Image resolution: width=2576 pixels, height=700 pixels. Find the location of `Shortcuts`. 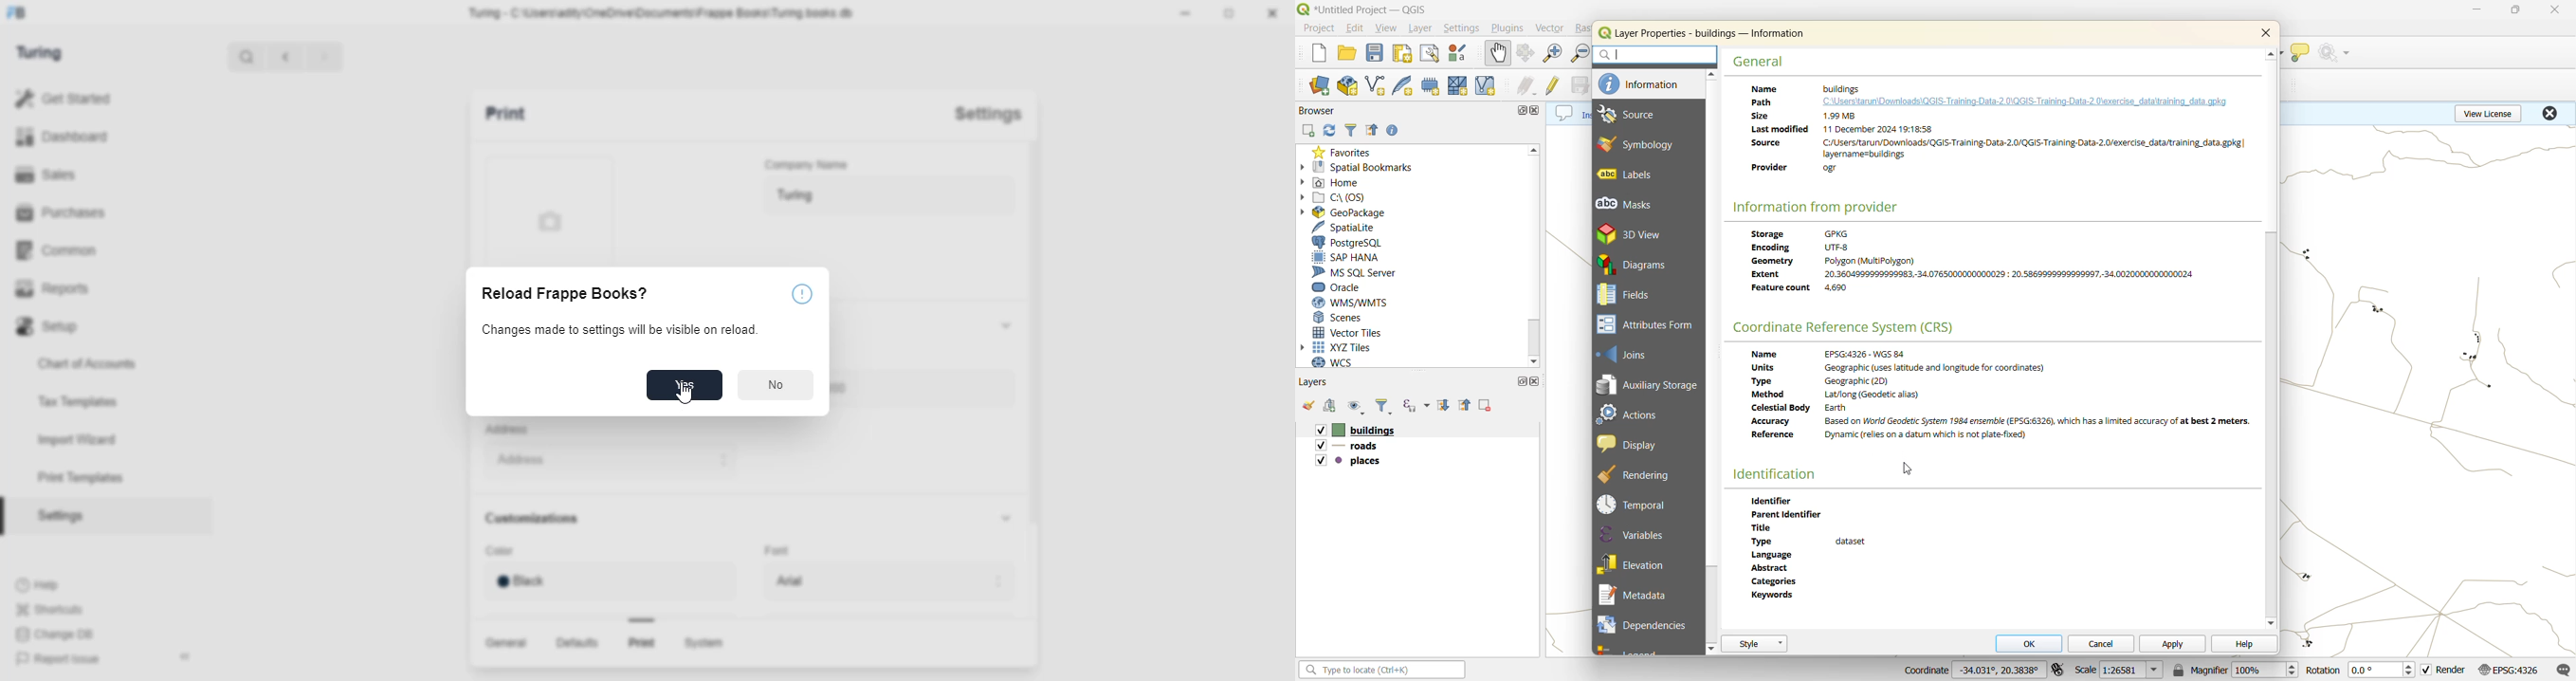

Shortcuts is located at coordinates (54, 609).